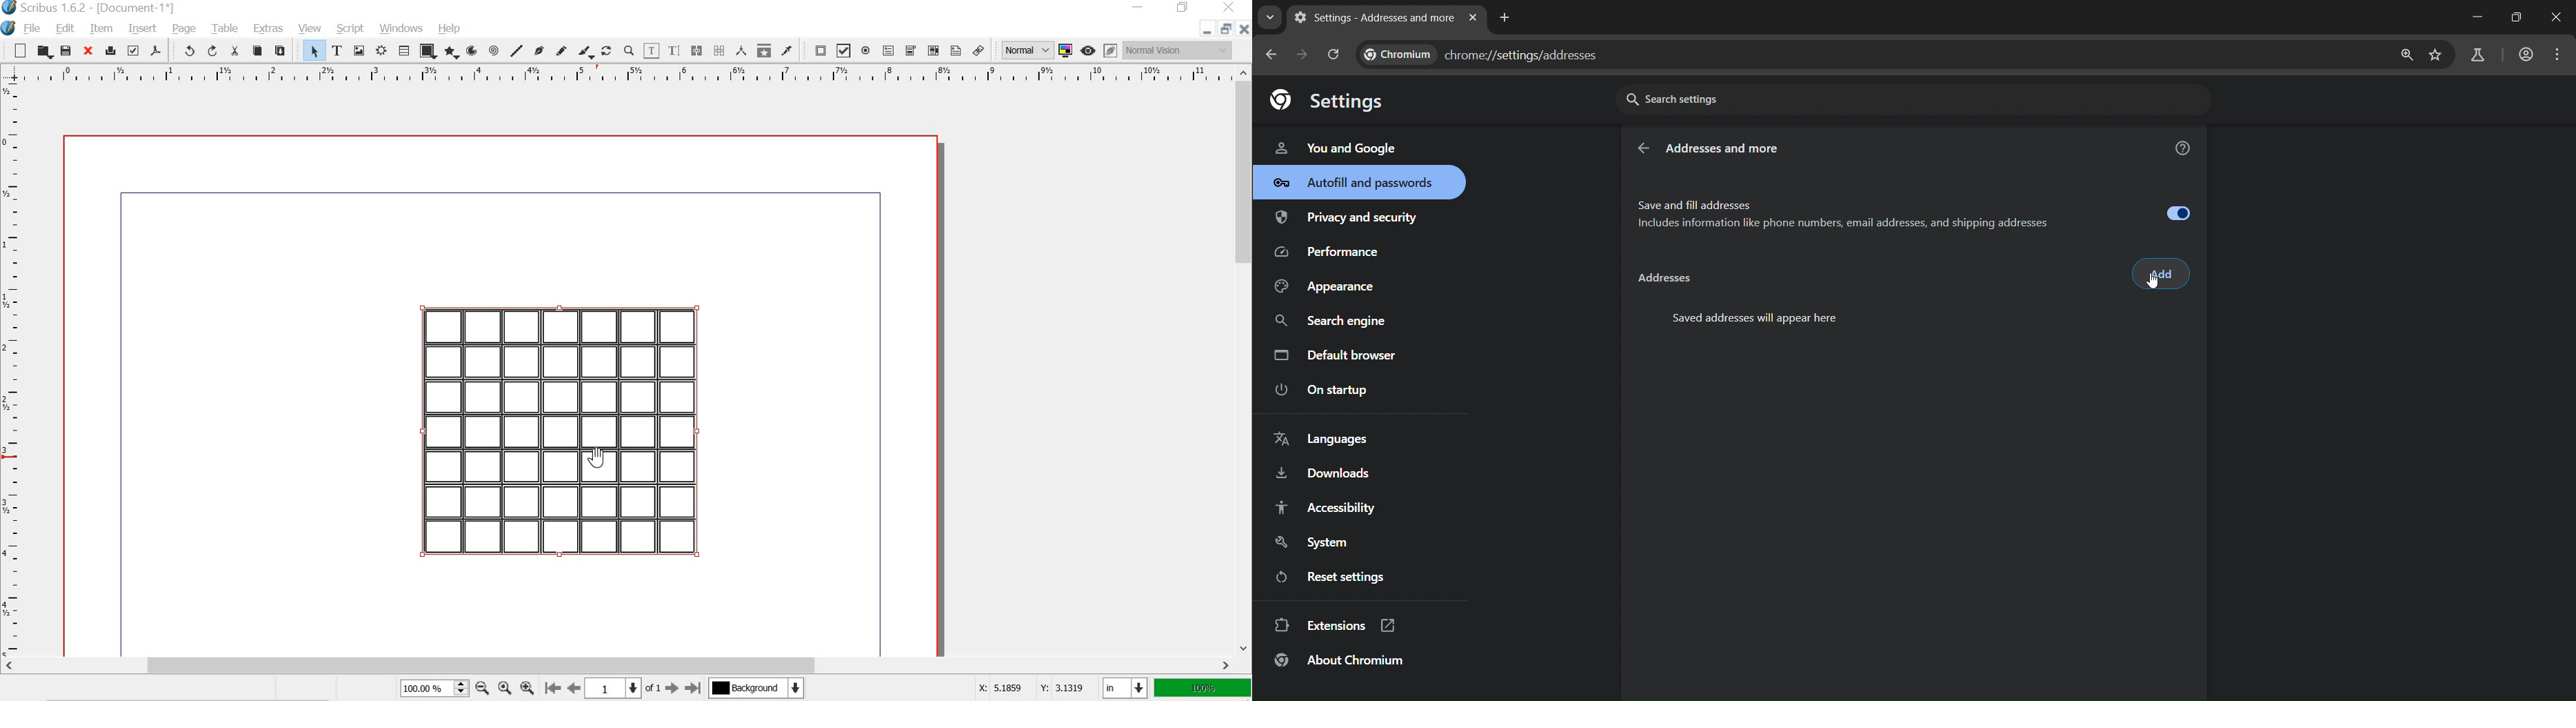 This screenshot has height=728, width=2576. What do you see at coordinates (652, 50) in the screenshot?
I see `edit contents of frame` at bounding box center [652, 50].